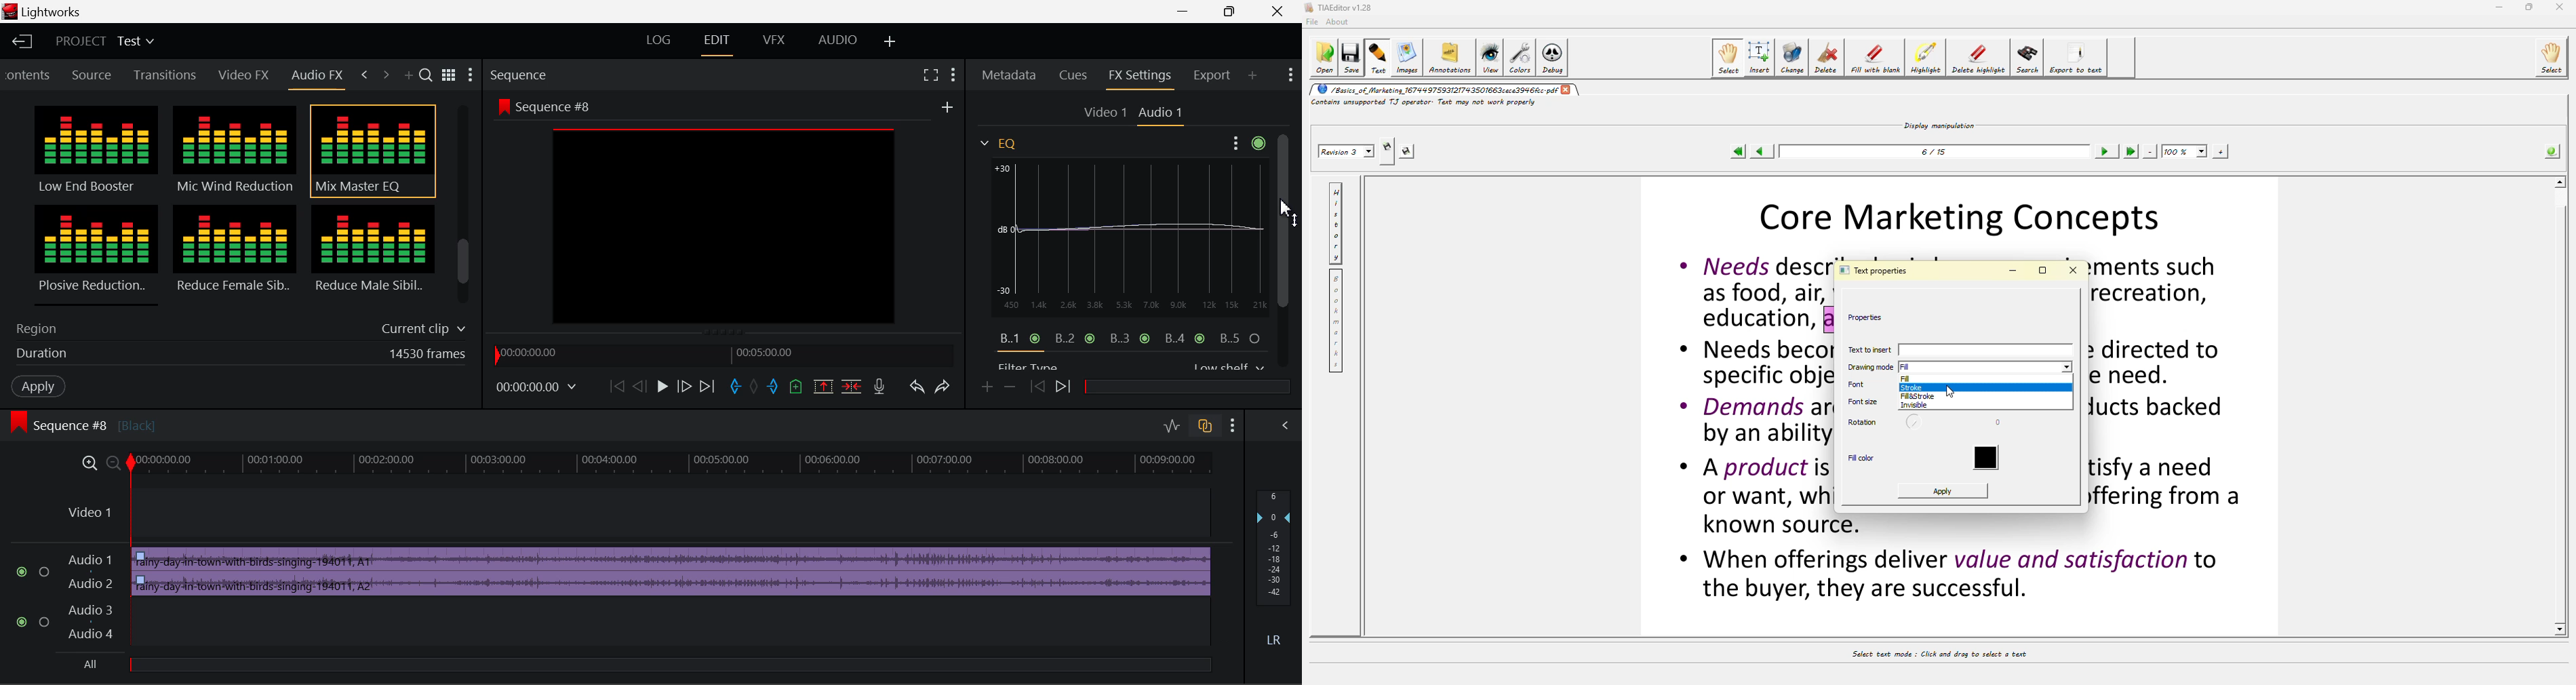  What do you see at coordinates (1106, 113) in the screenshot?
I see `Video 1` at bounding box center [1106, 113].